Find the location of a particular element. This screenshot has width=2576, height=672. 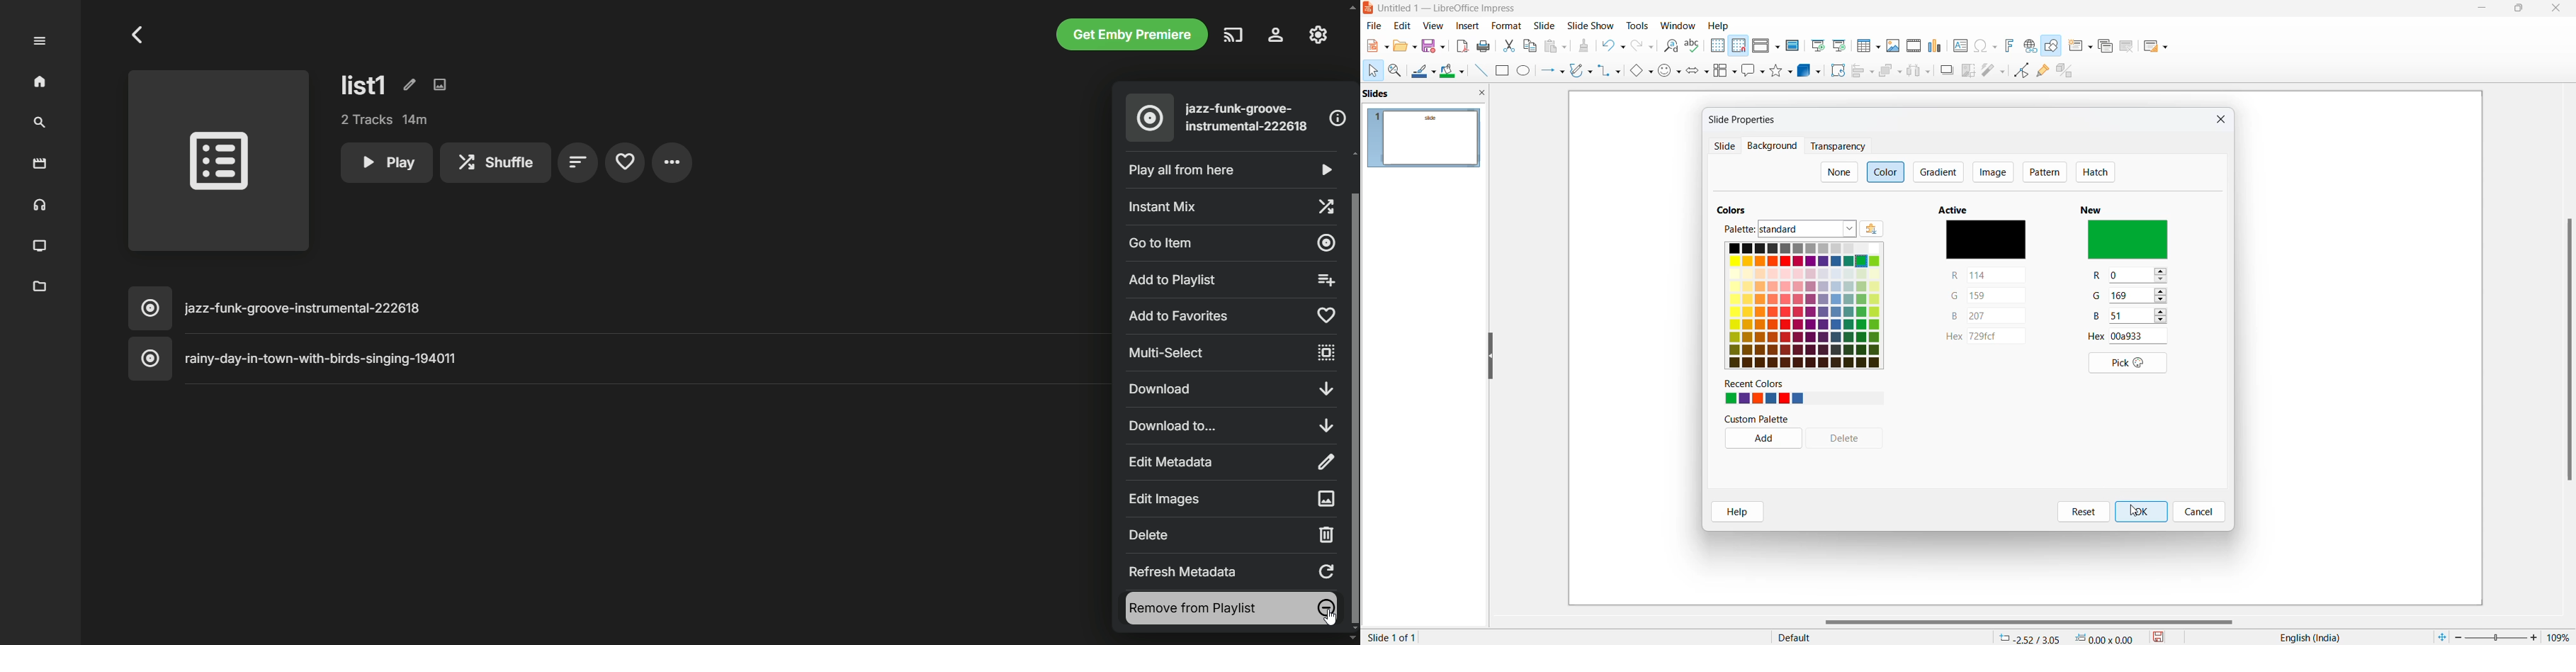

palette options is located at coordinates (1808, 229).